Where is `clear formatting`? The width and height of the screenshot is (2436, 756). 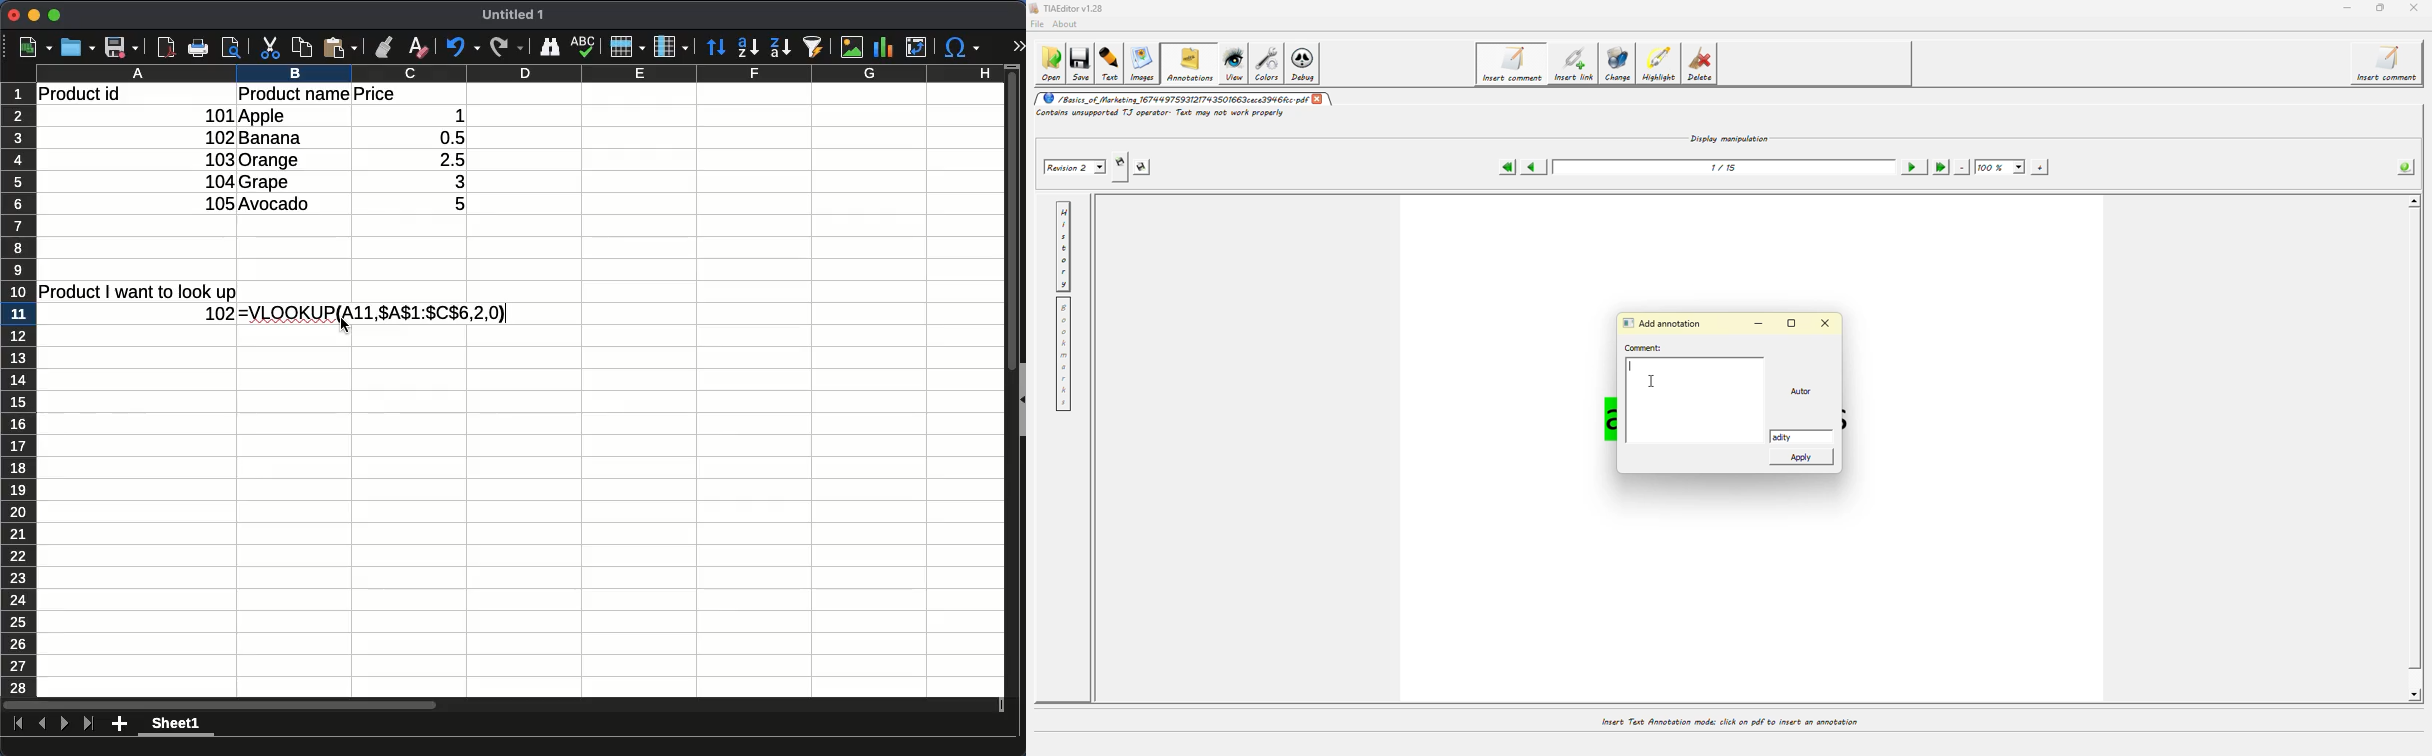 clear formatting is located at coordinates (420, 48).